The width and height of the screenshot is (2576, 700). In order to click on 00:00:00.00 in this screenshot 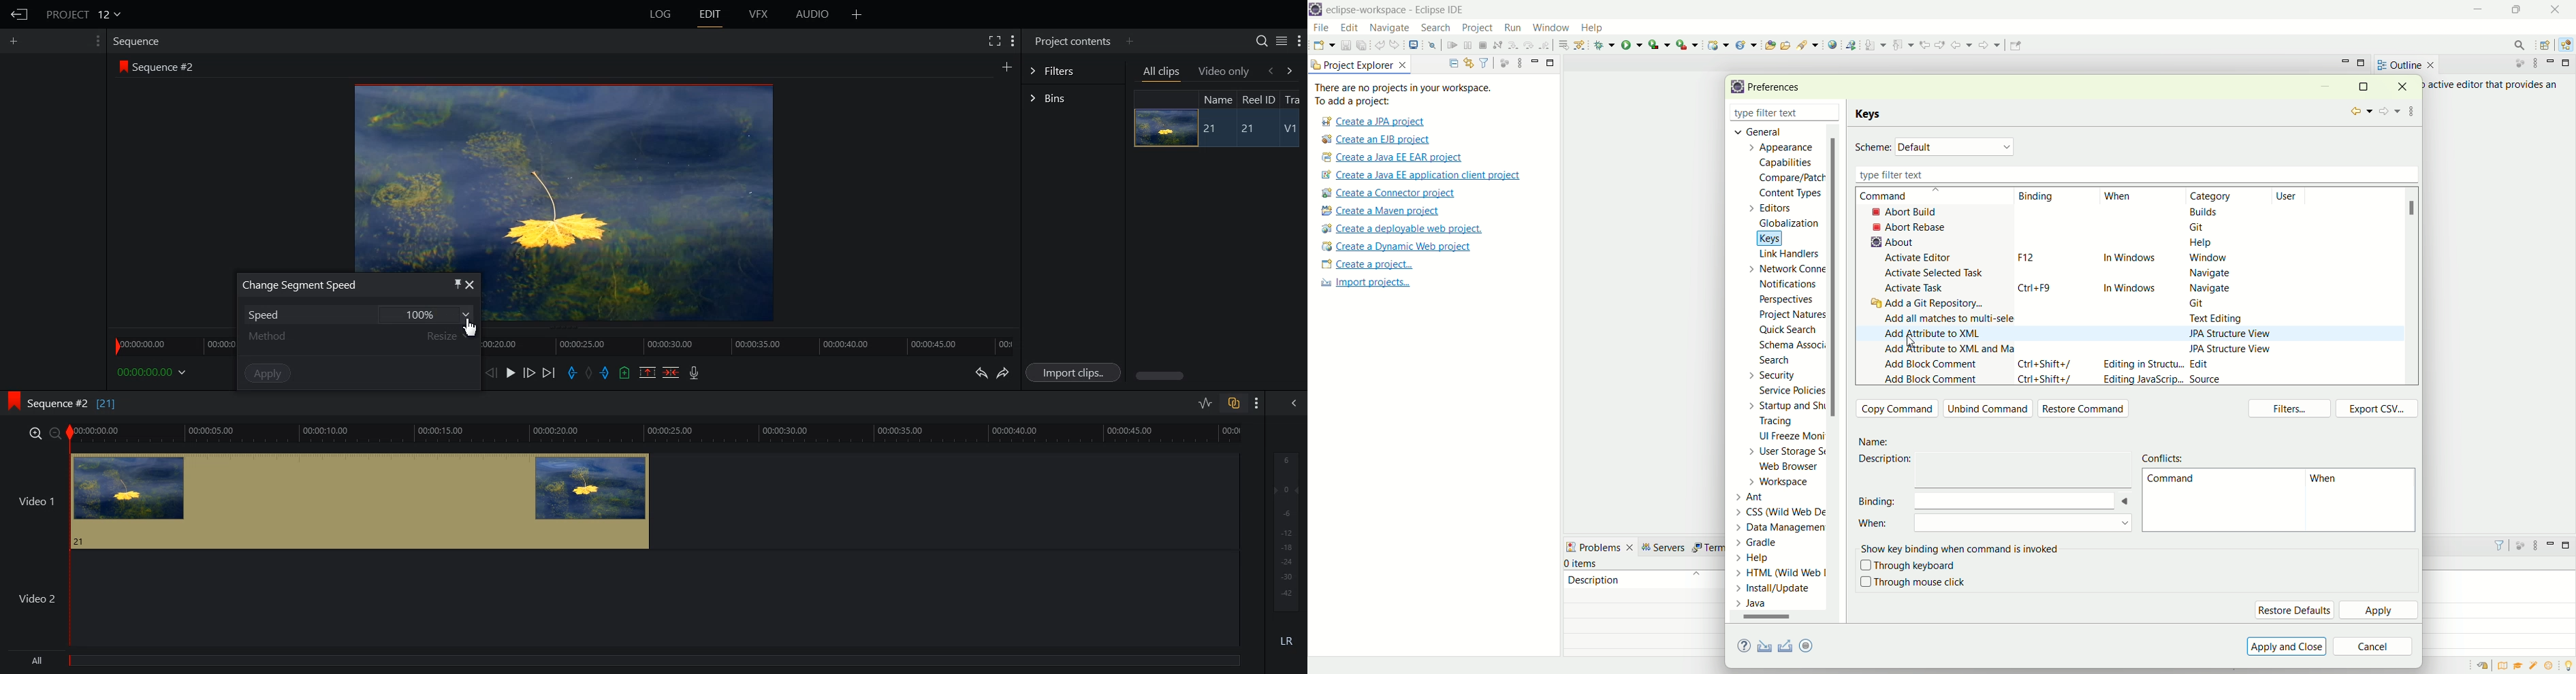, I will do `click(154, 372)`.